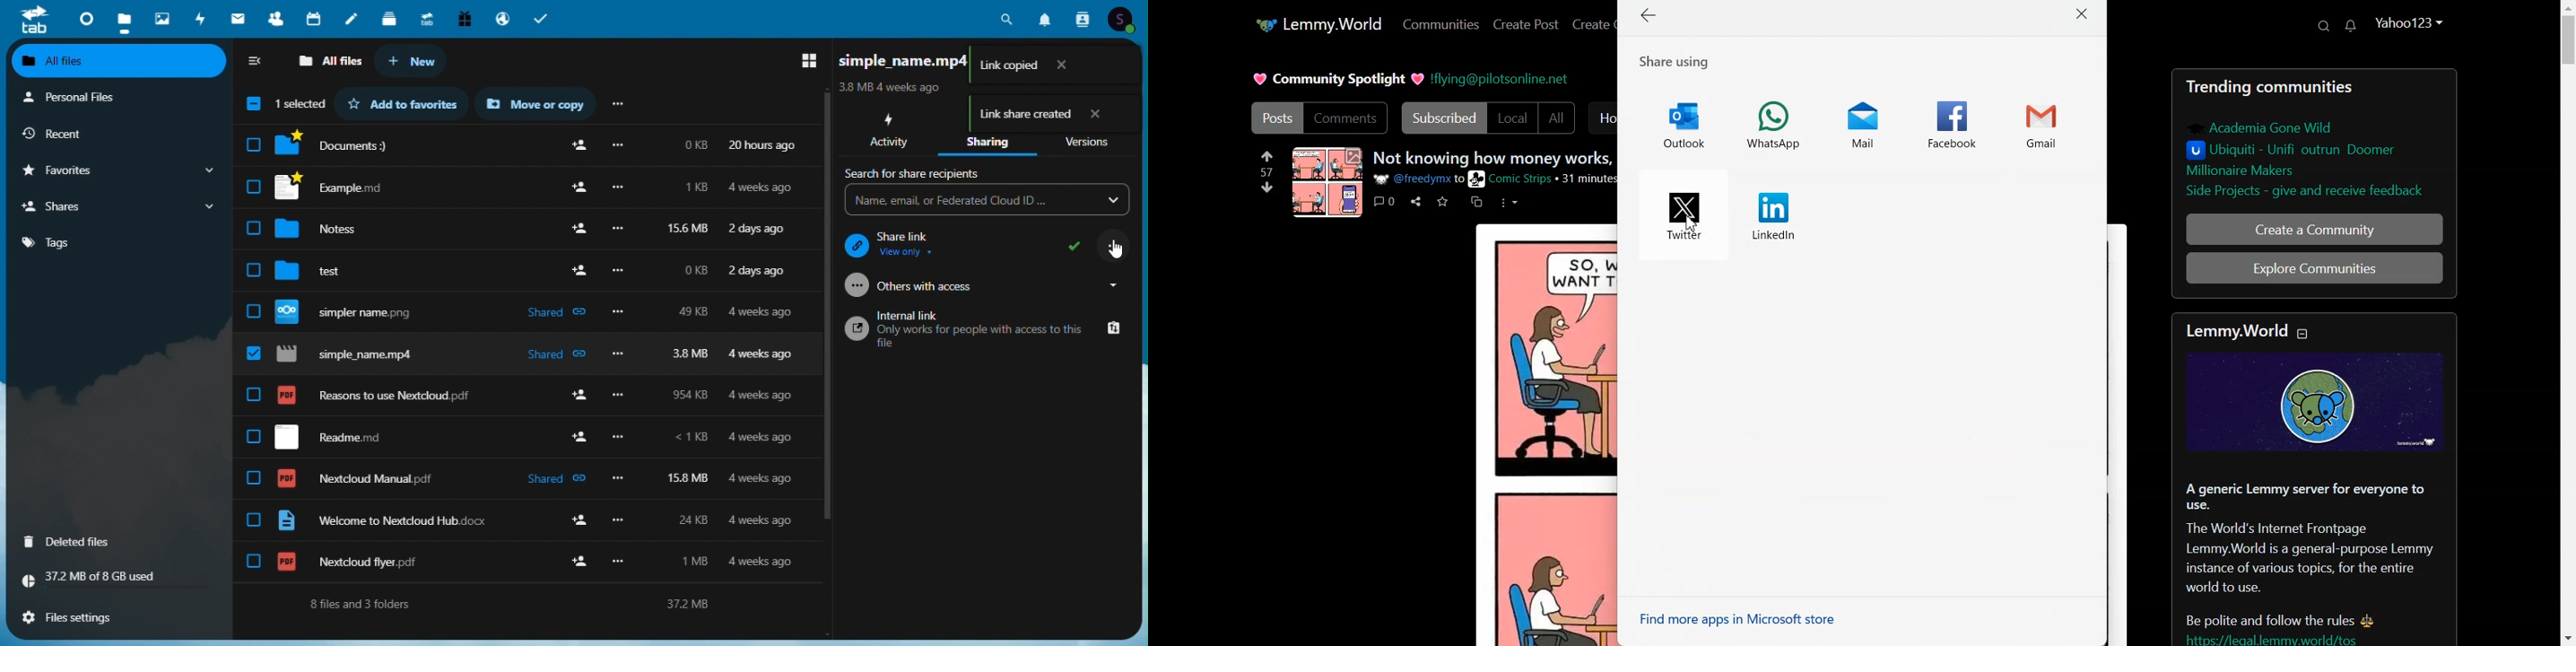 The height and width of the screenshot is (672, 2576). I want to click on Create Post, so click(1527, 24).